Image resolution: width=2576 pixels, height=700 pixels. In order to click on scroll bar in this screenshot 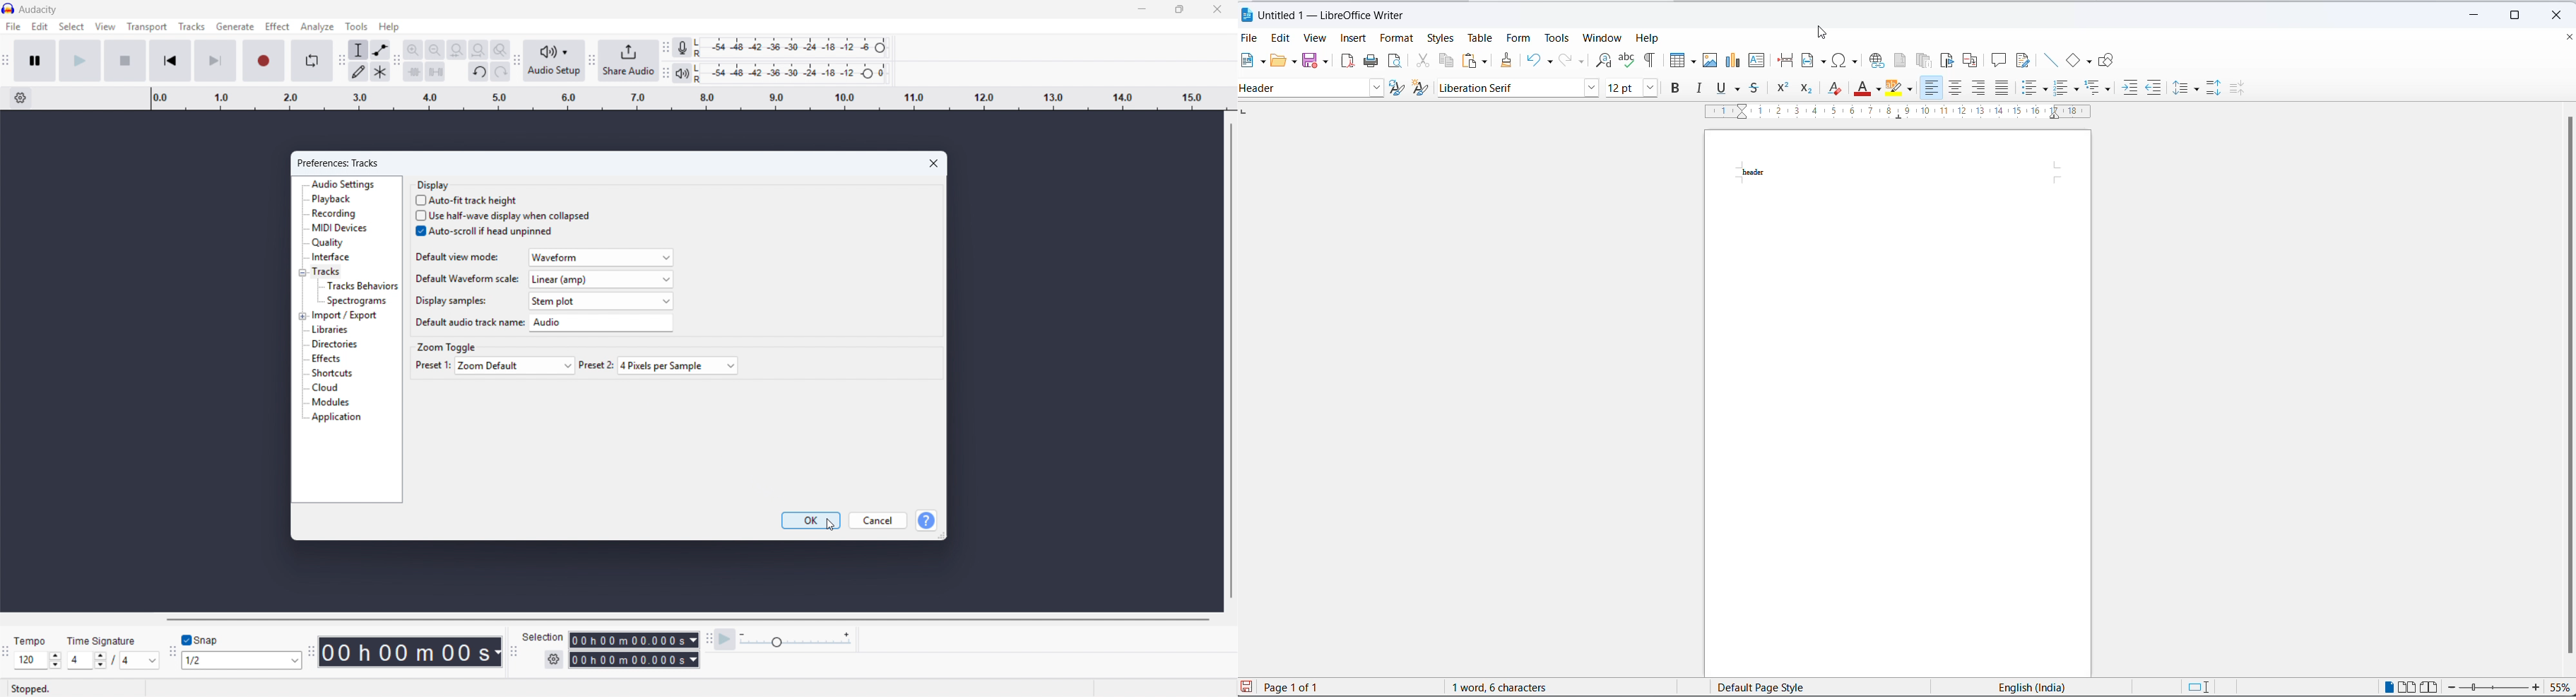, I will do `click(2564, 386)`.